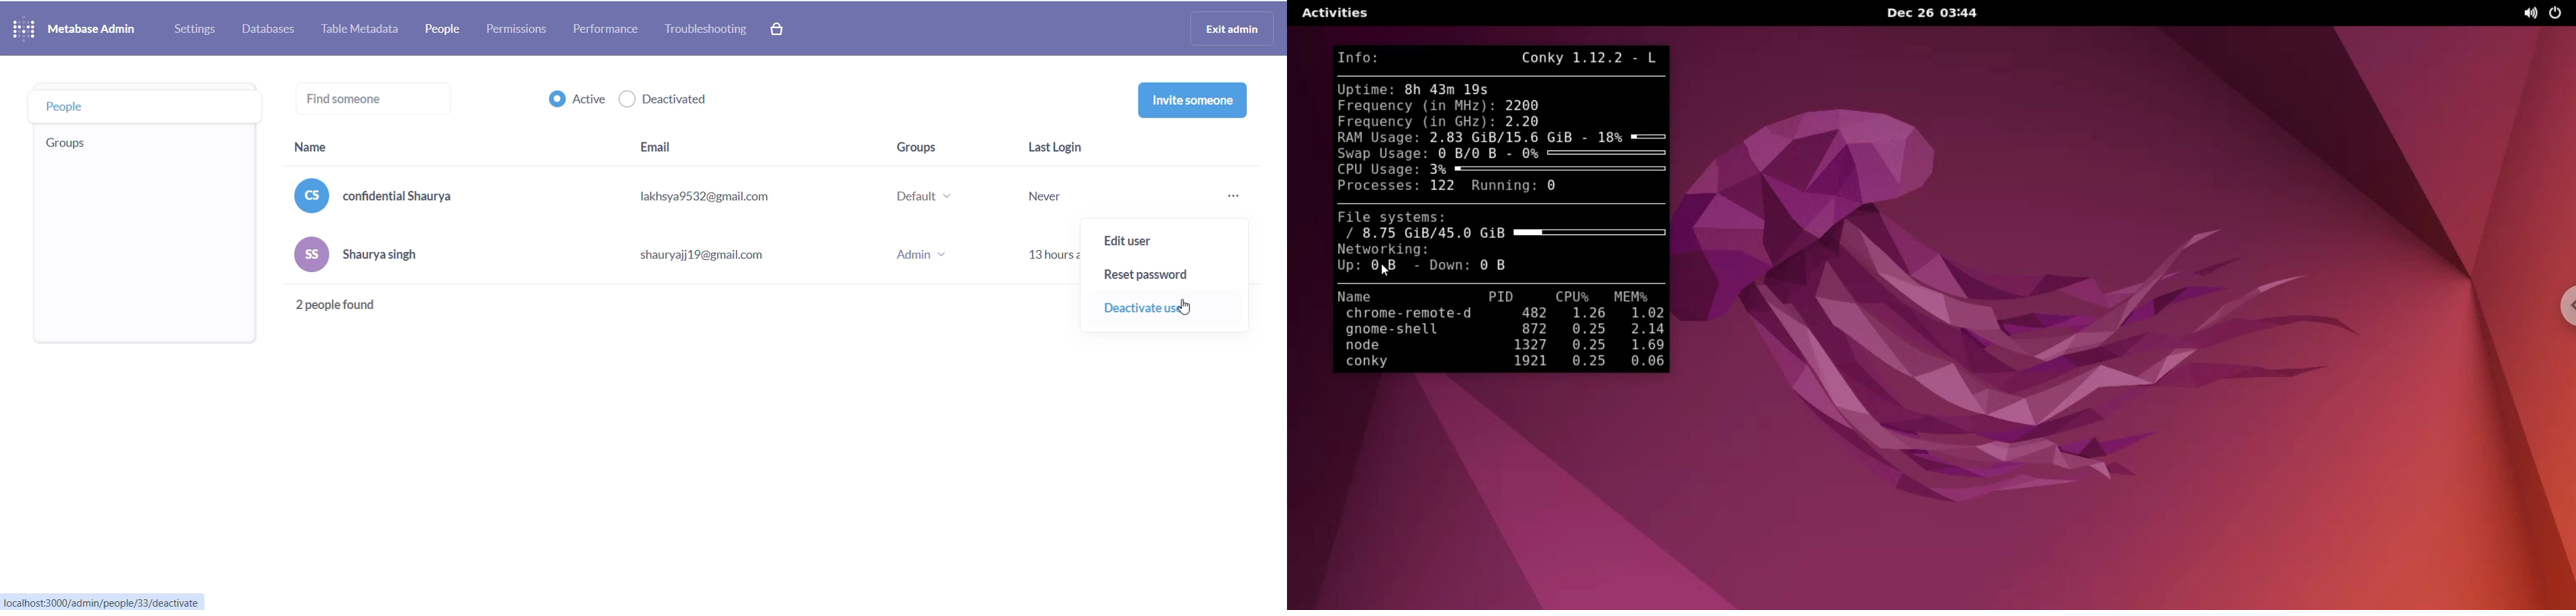 This screenshot has height=616, width=2576. Describe the element at coordinates (86, 27) in the screenshot. I see `NAME AND LOGO` at that location.